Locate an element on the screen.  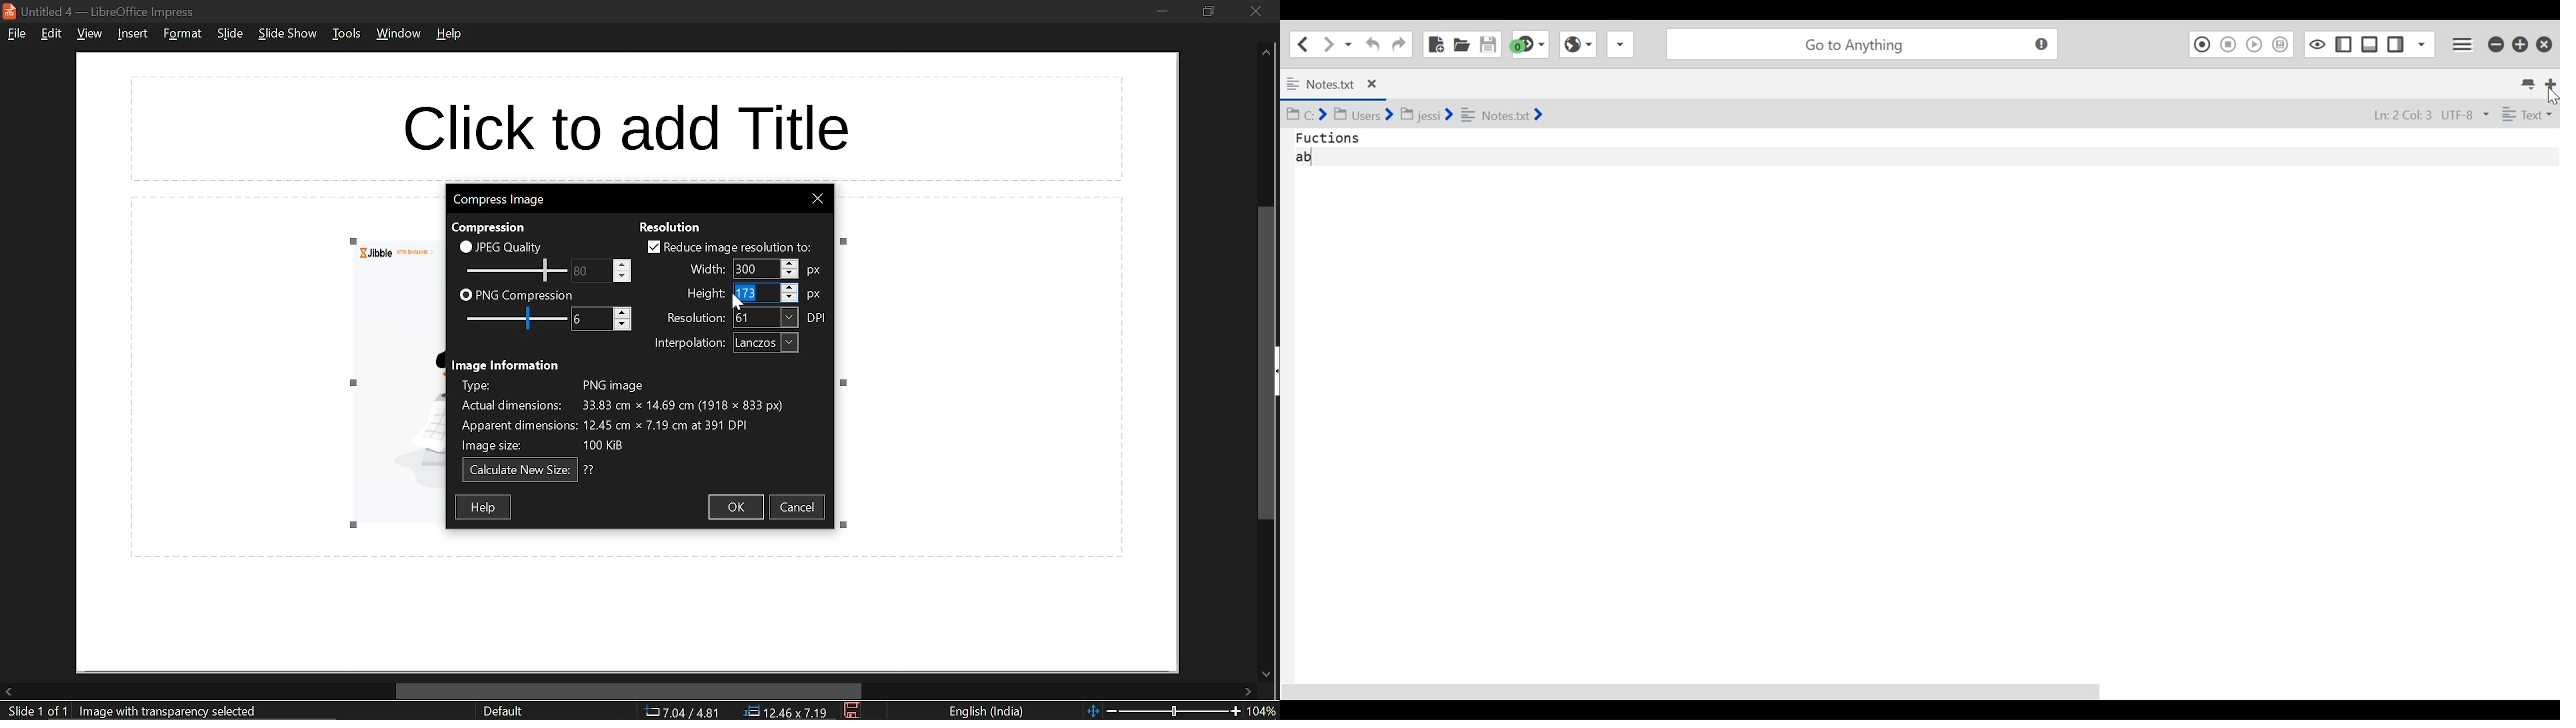
View Browser is located at coordinates (1578, 45).